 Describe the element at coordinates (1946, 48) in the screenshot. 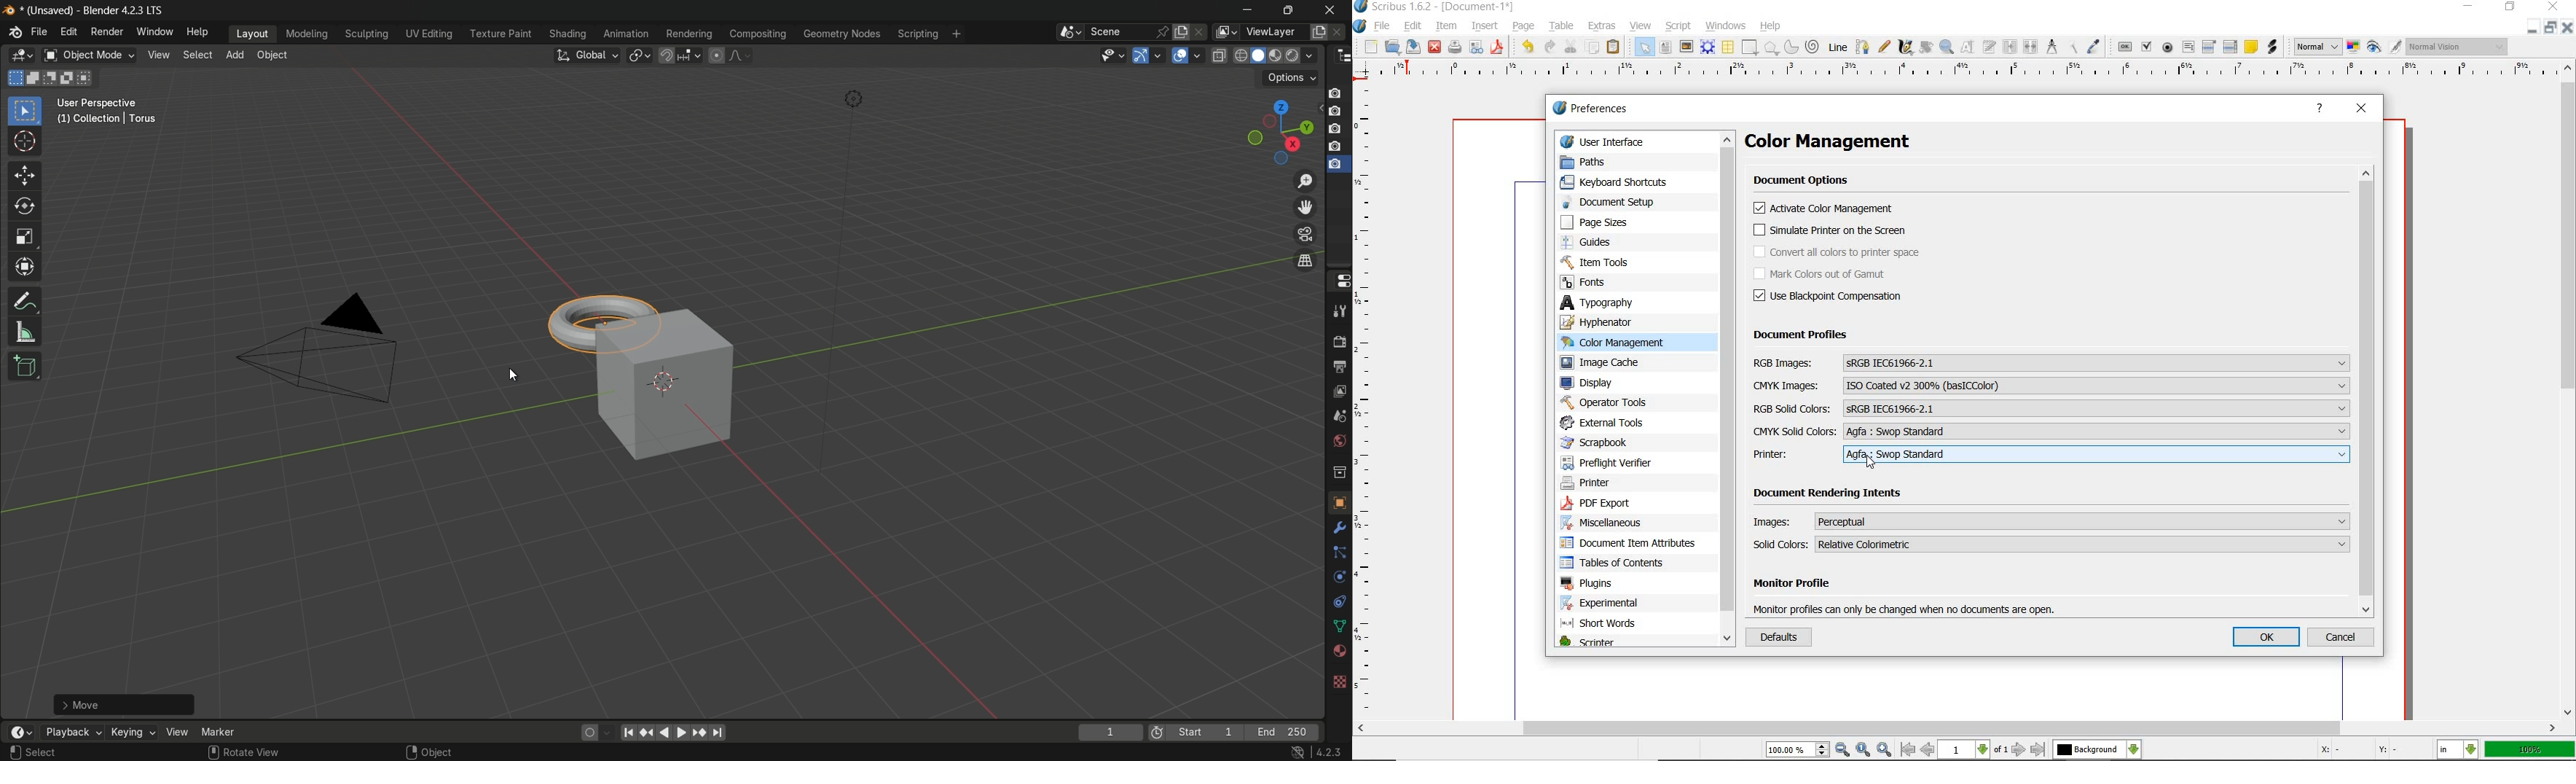

I see `zoom in or zoom out` at that location.